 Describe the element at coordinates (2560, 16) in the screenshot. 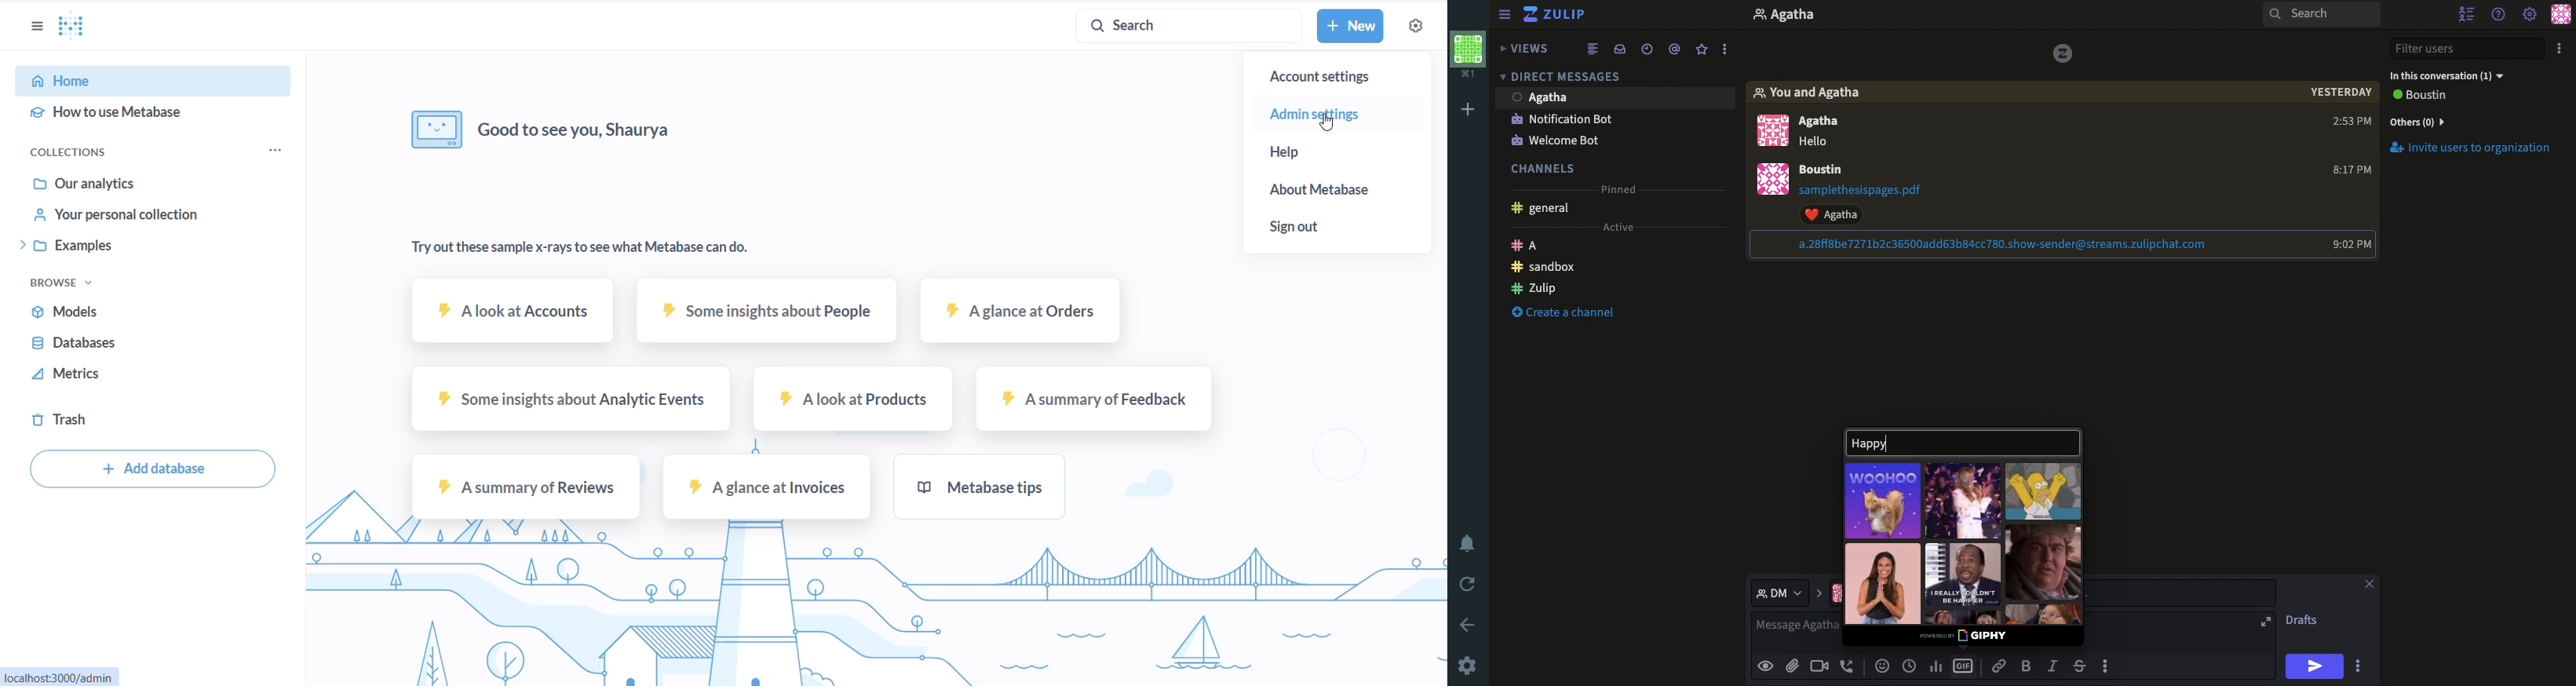

I see `Profile` at that location.